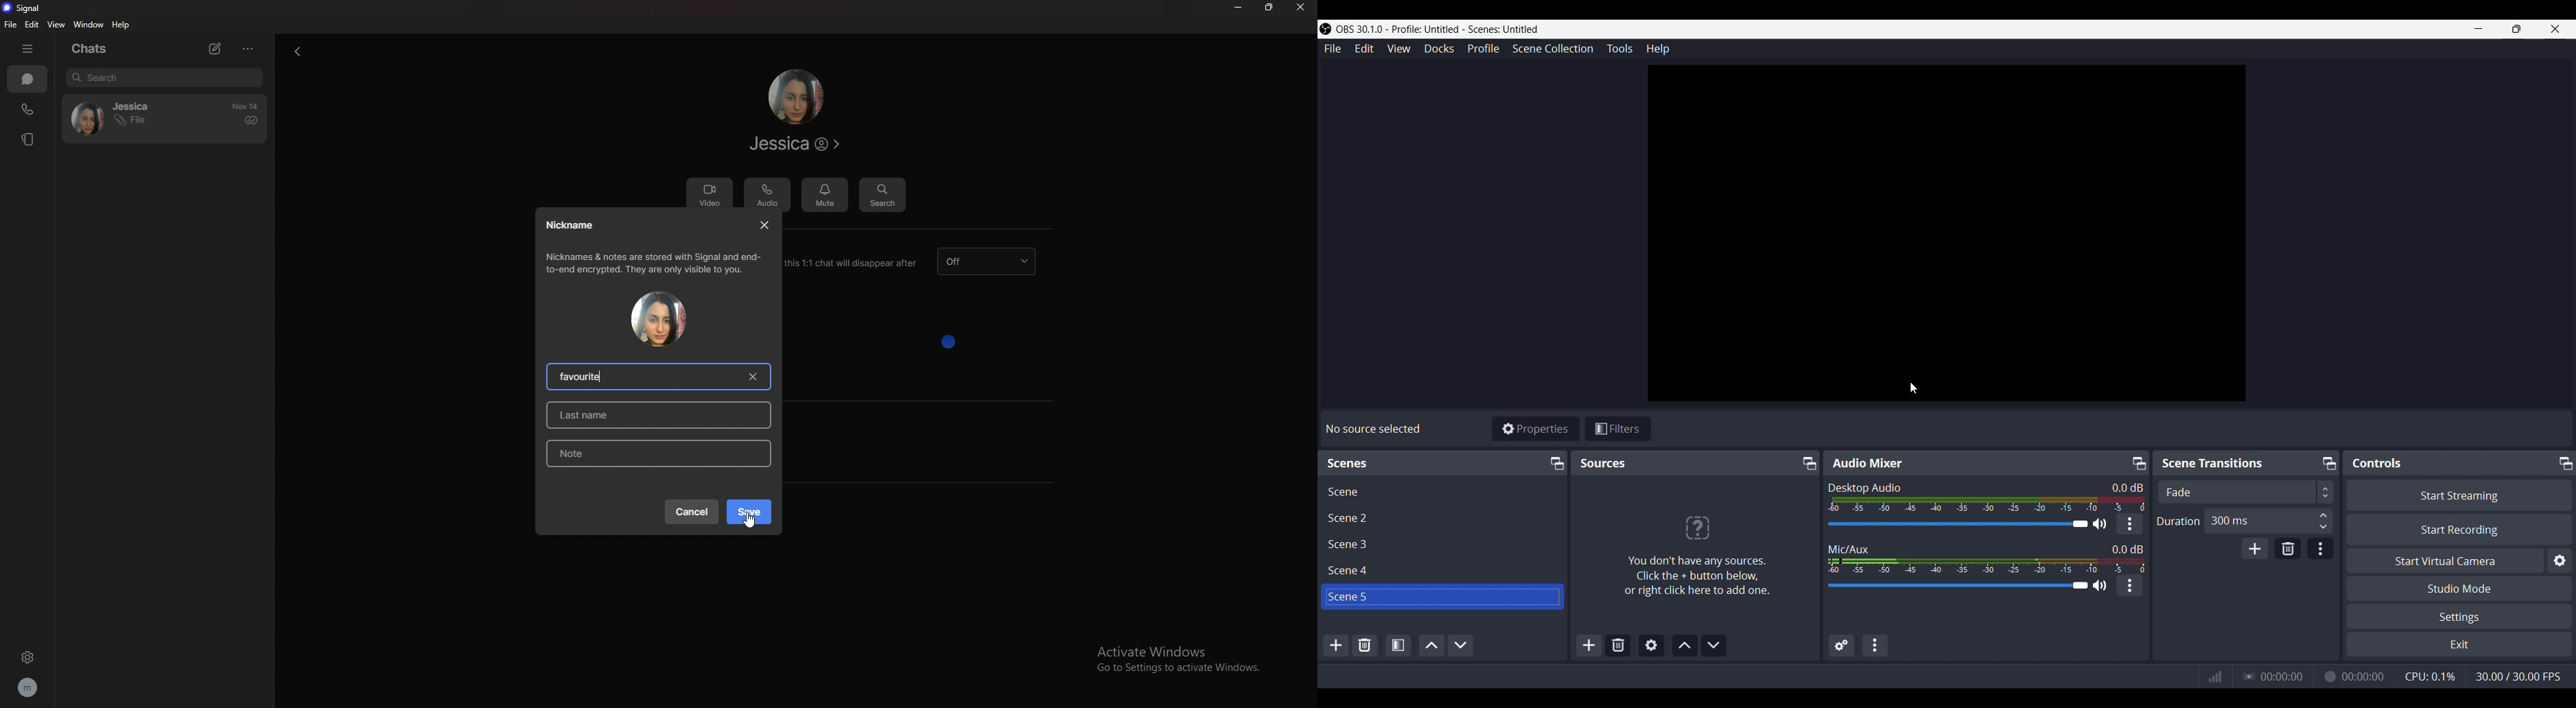 The height and width of the screenshot is (728, 2576). What do you see at coordinates (2446, 560) in the screenshot?
I see `Start Virtual Camera` at bounding box center [2446, 560].